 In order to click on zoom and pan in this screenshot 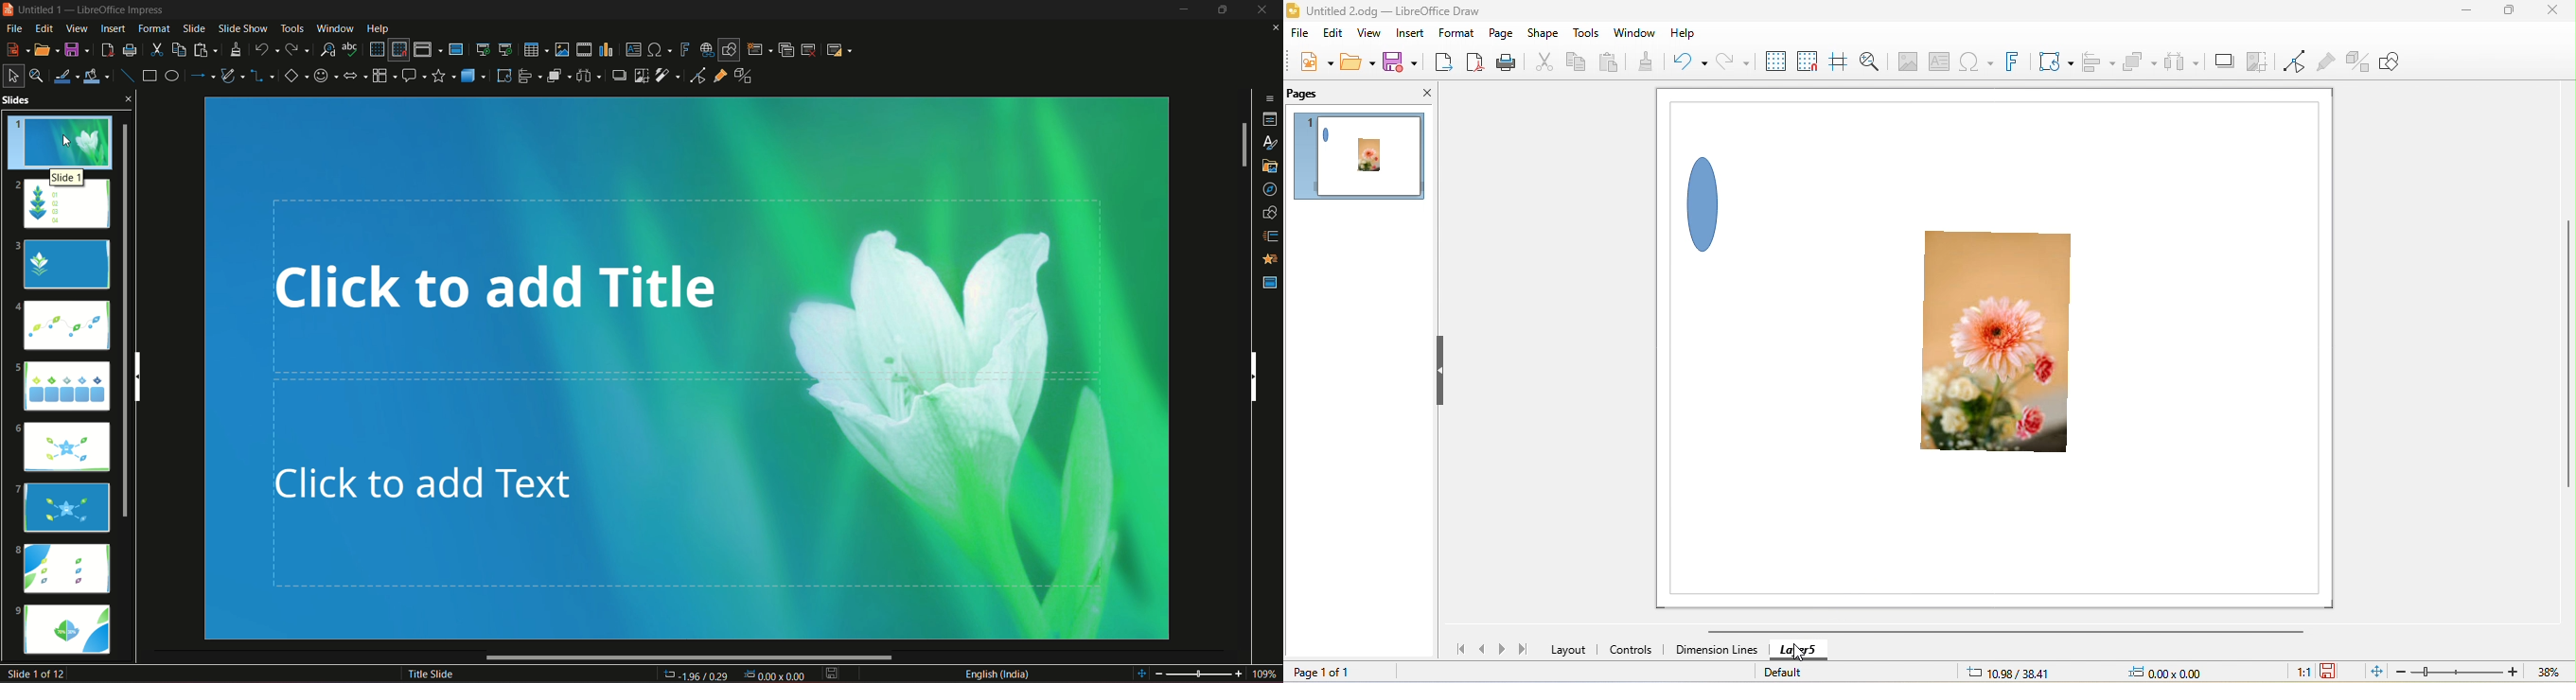, I will do `click(1869, 61)`.